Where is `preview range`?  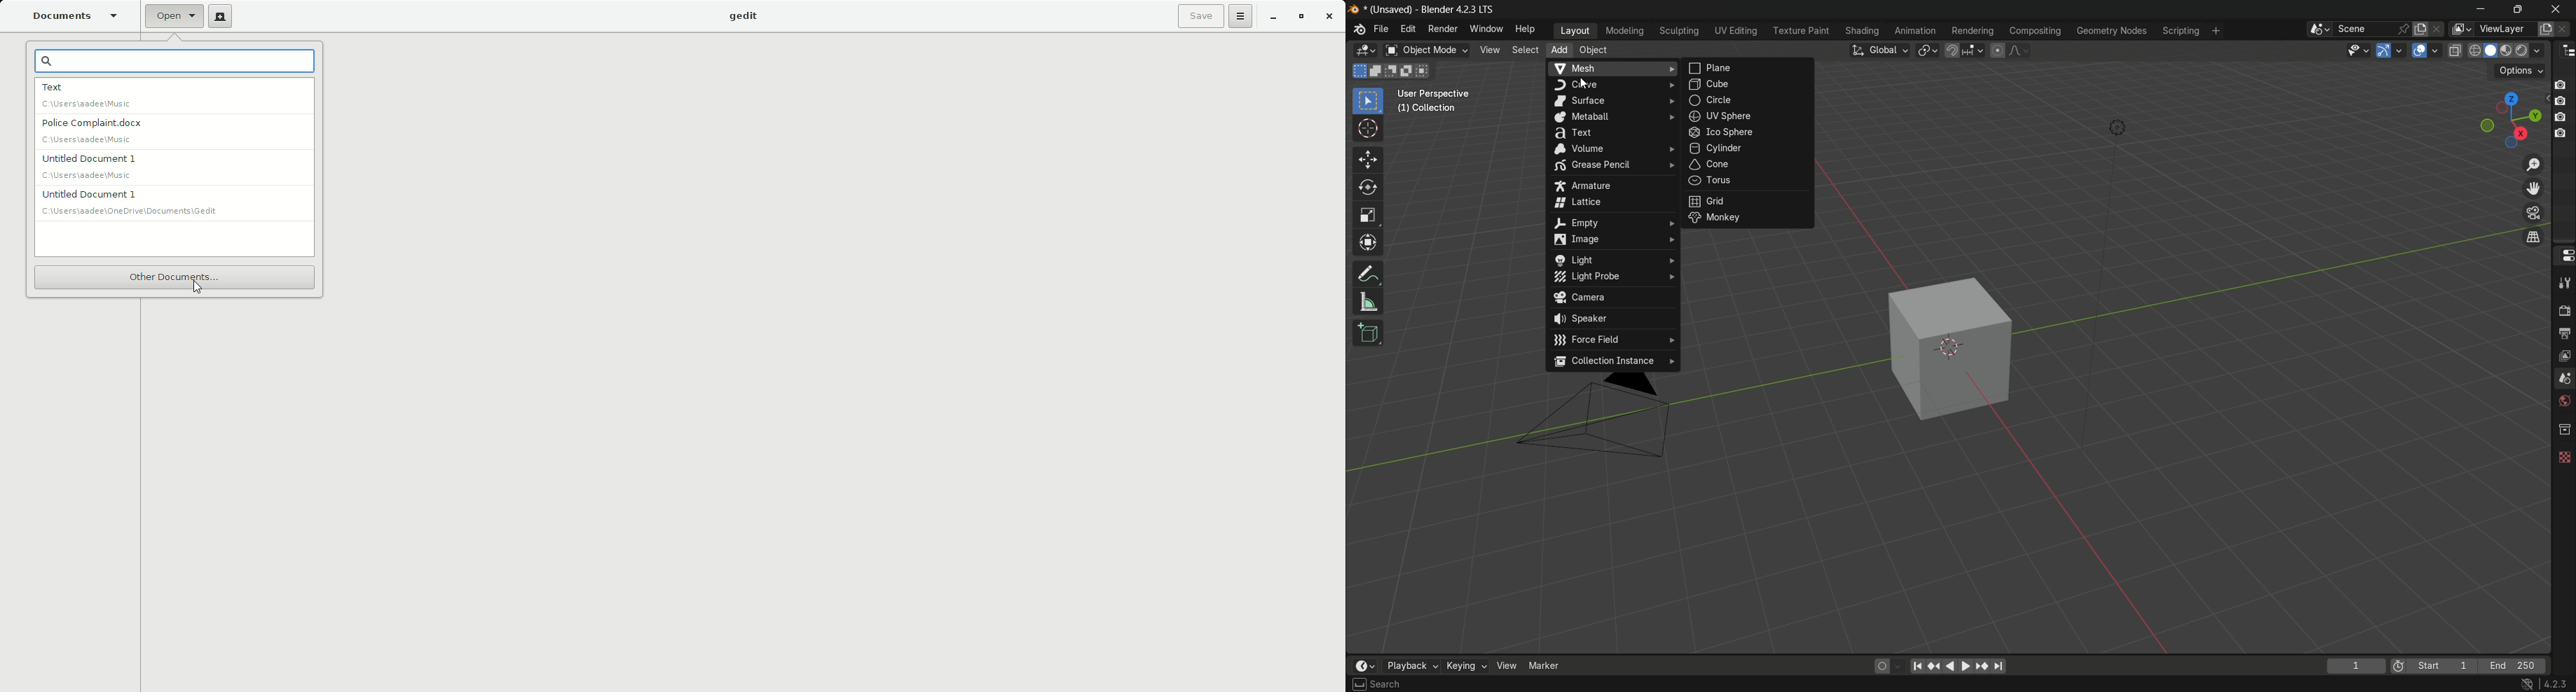
preview range is located at coordinates (2399, 665).